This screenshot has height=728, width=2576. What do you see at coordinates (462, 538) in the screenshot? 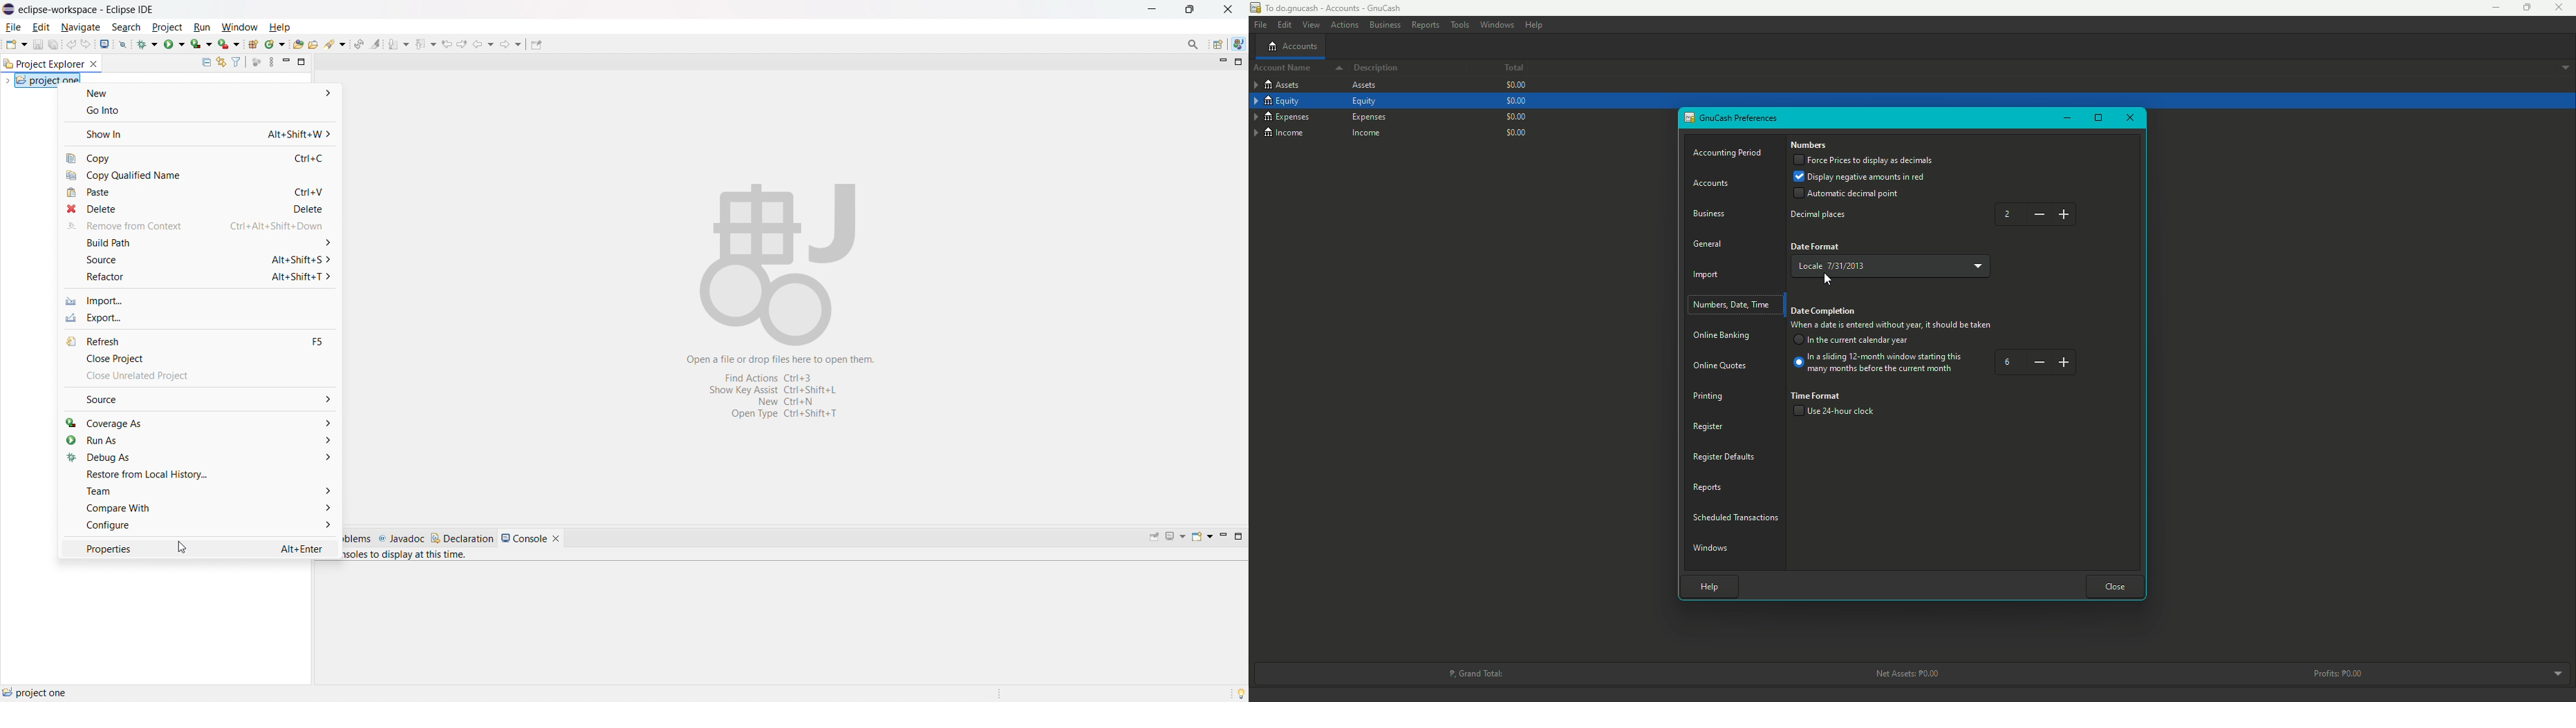
I see `declaration` at bounding box center [462, 538].